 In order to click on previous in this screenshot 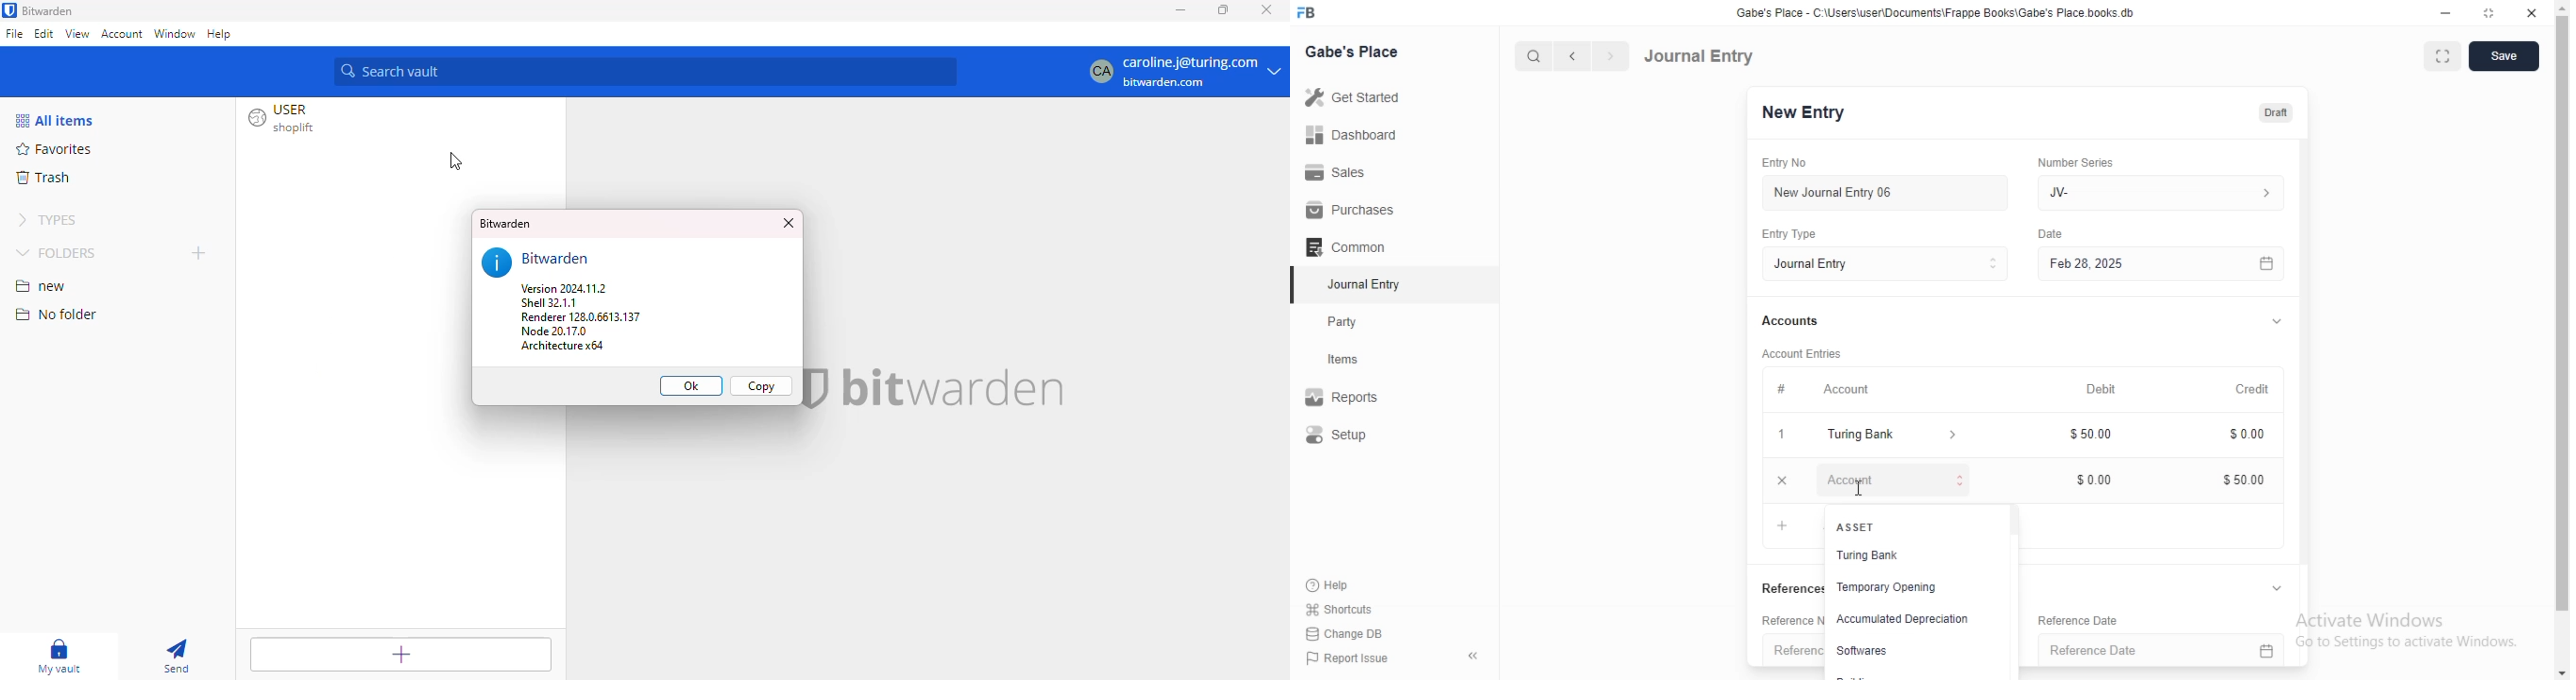, I will do `click(1569, 56)`.